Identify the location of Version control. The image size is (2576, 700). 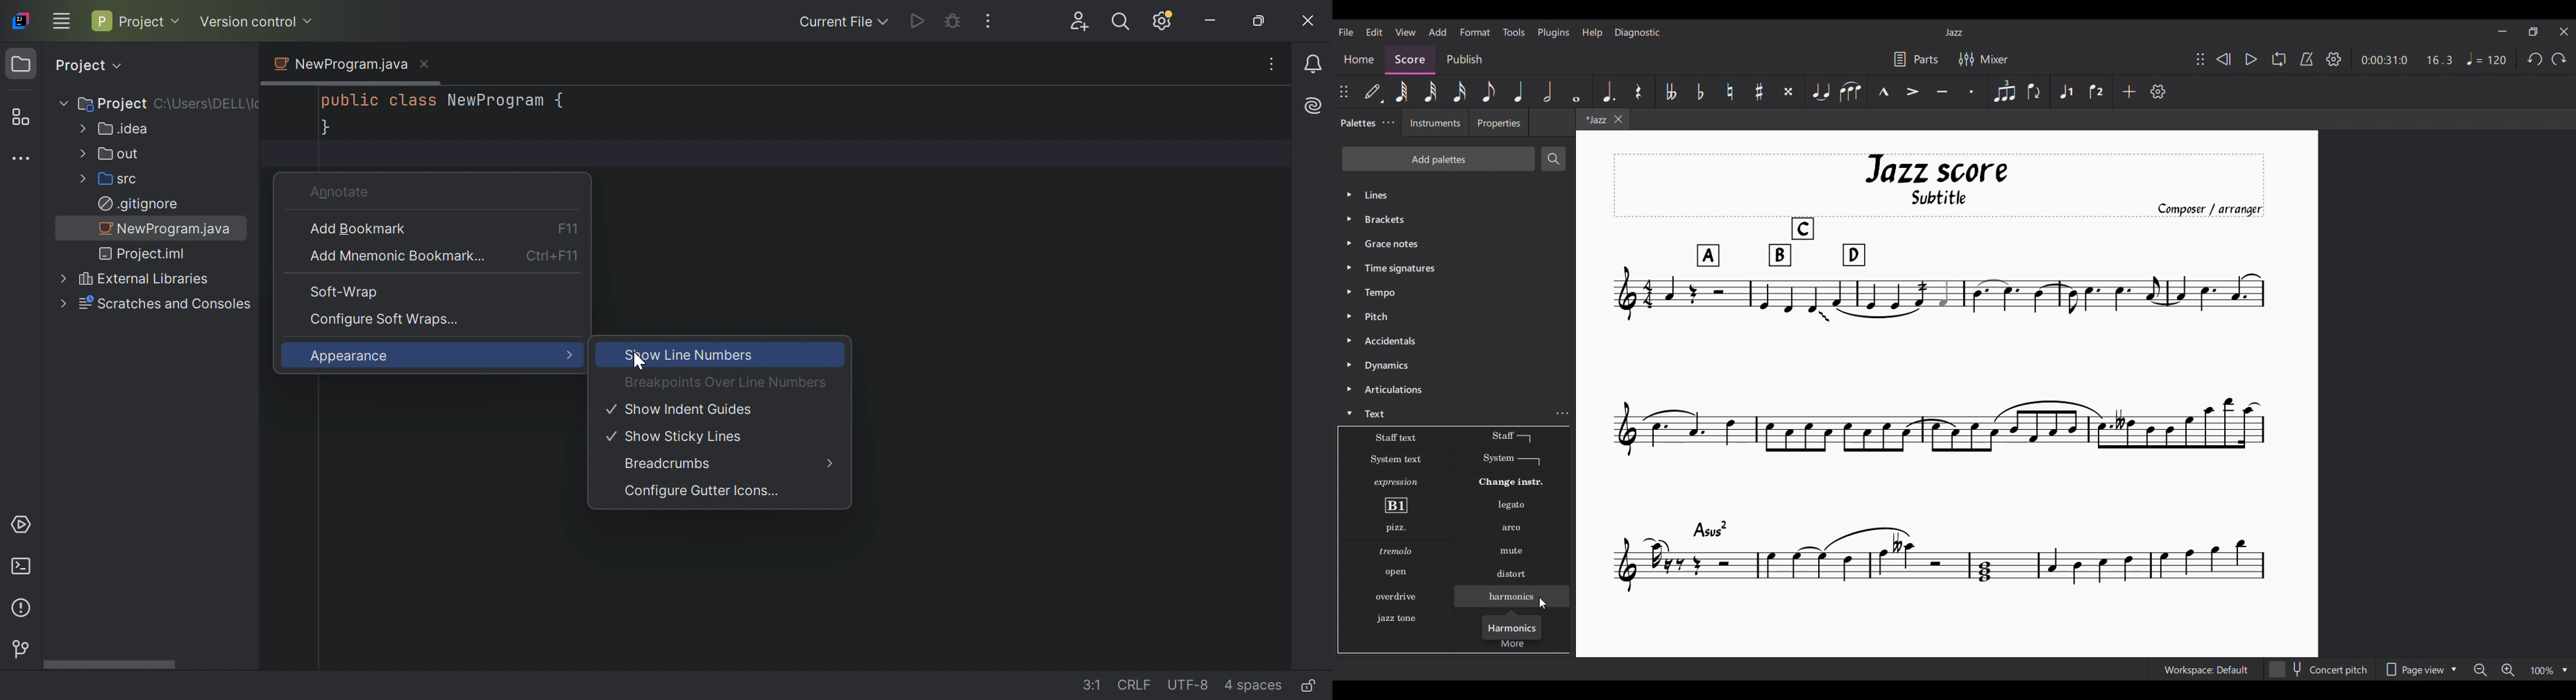
(248, 22).